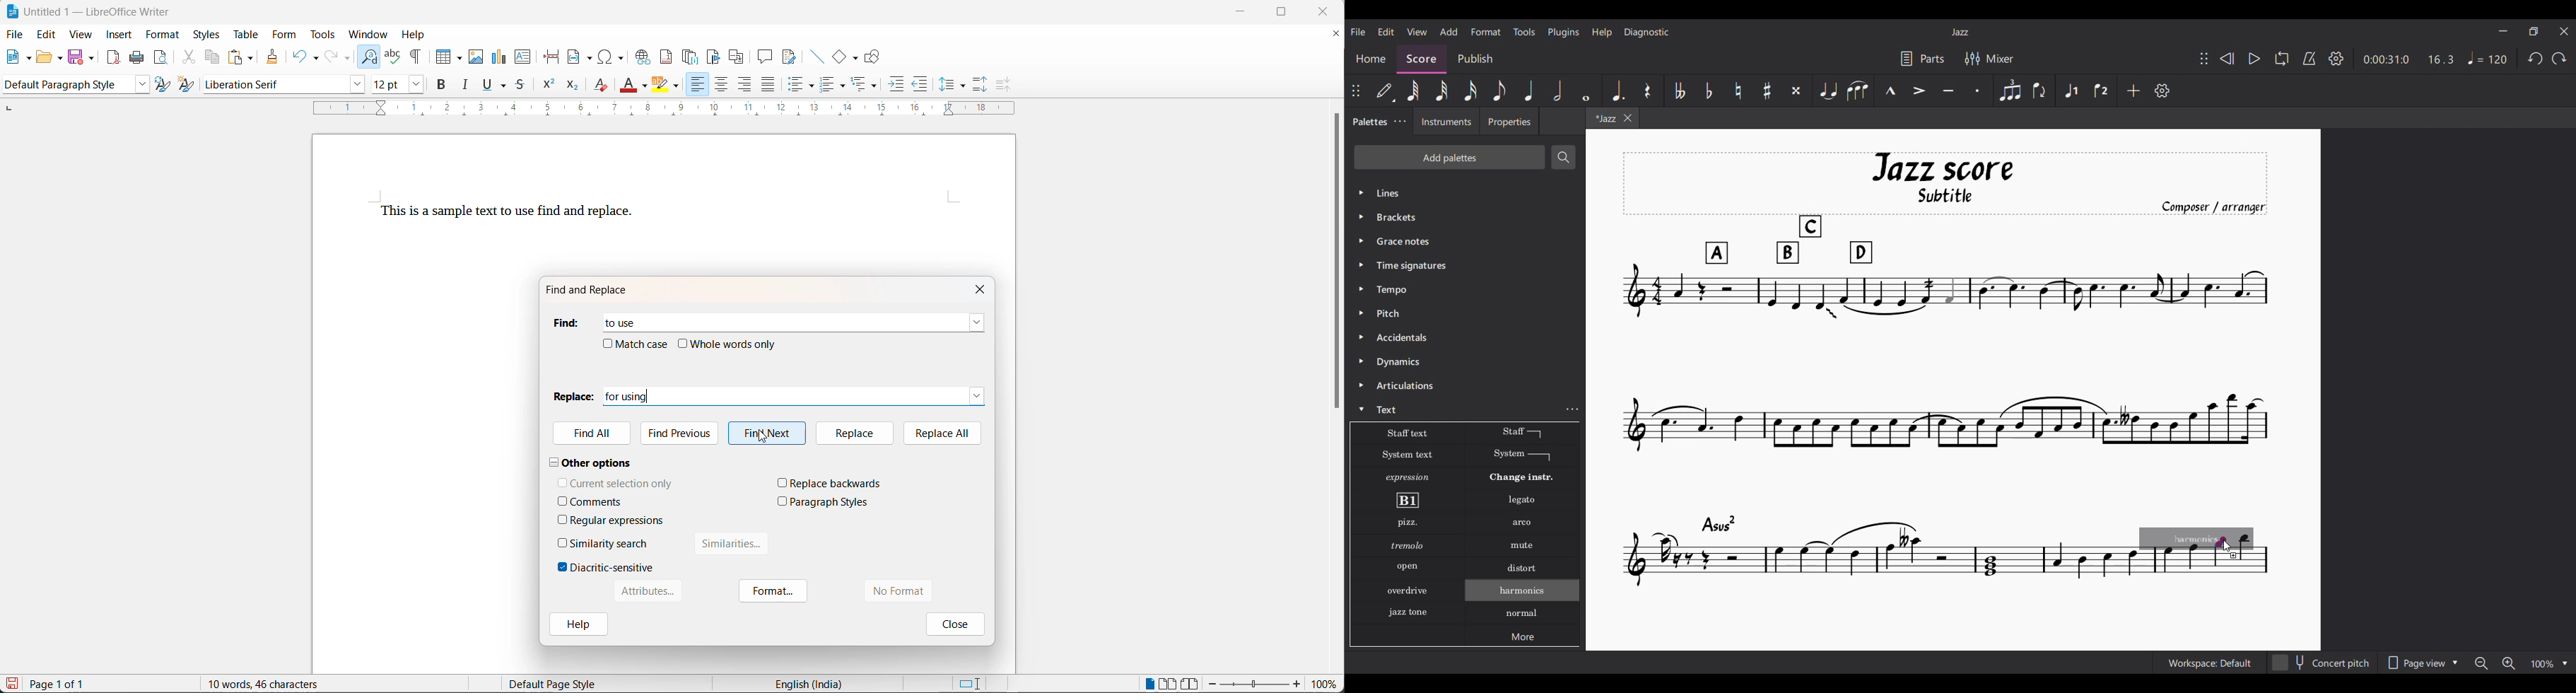 Image resolution: width=2576 pixels, height=700 pixels. Describe the element at coordinates (81, 35) in the screenshot. I see `view` at that location.